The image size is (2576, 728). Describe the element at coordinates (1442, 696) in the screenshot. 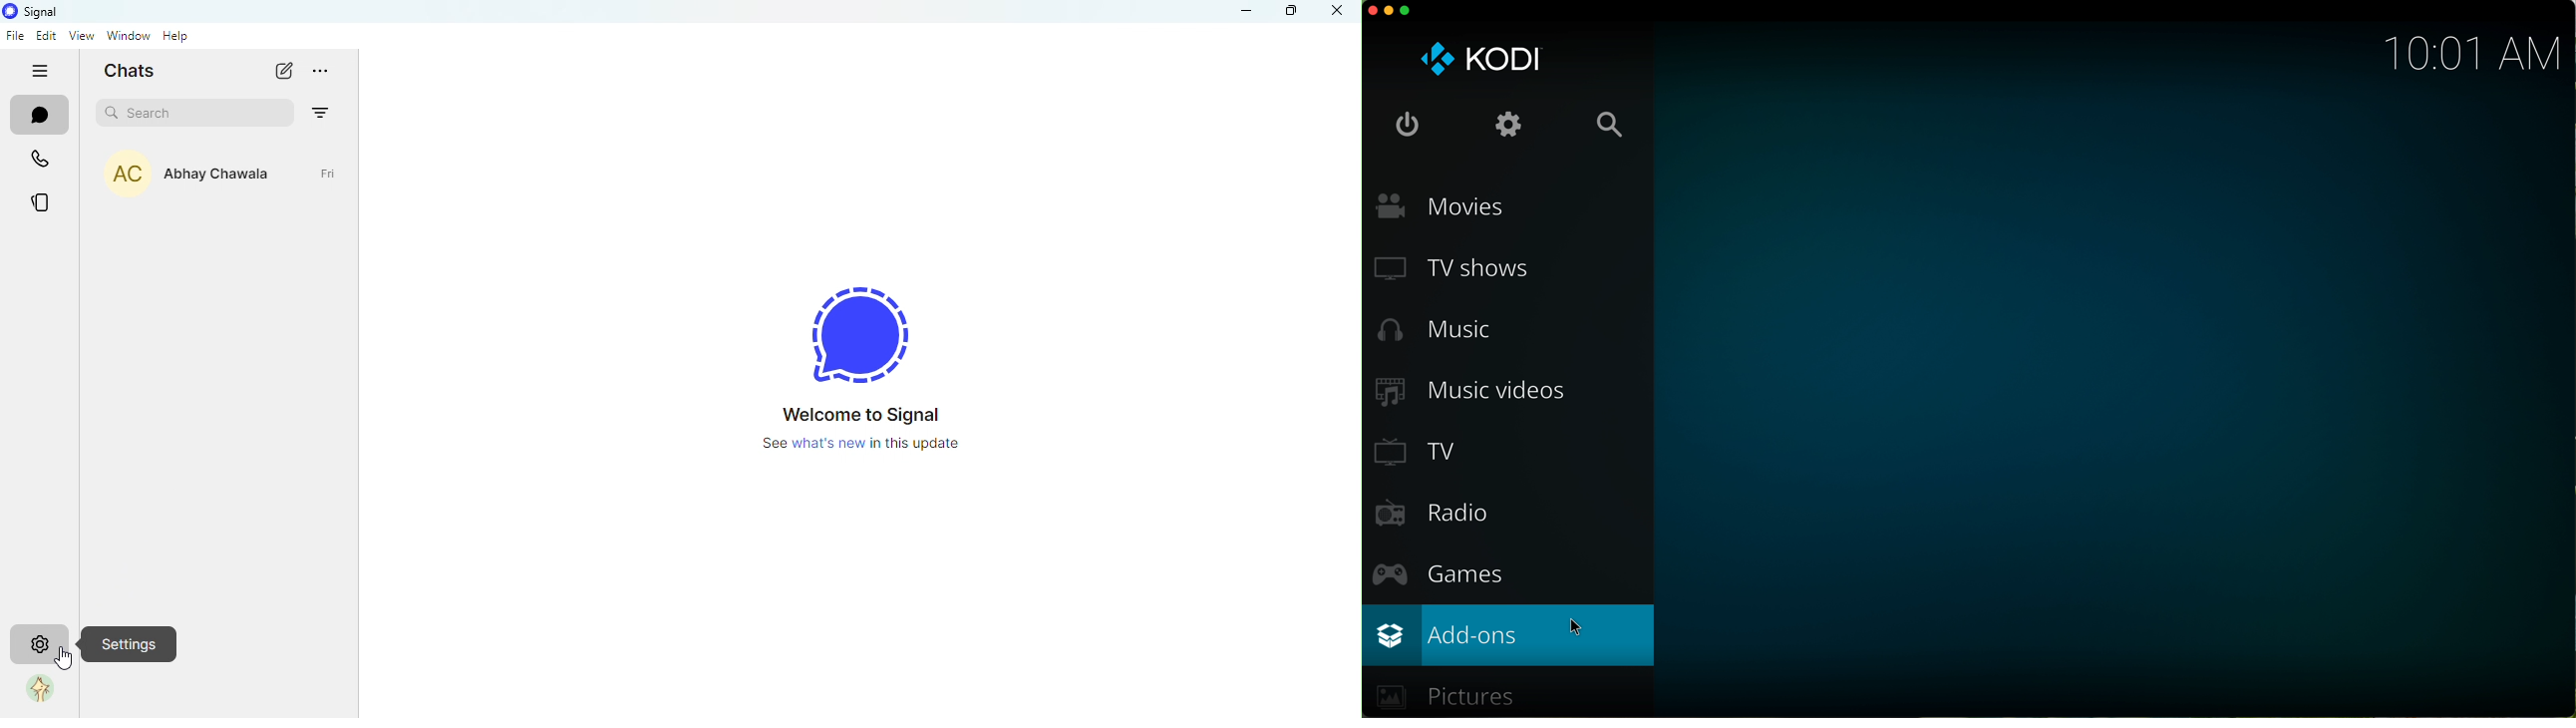

I see `pictures` at that location.